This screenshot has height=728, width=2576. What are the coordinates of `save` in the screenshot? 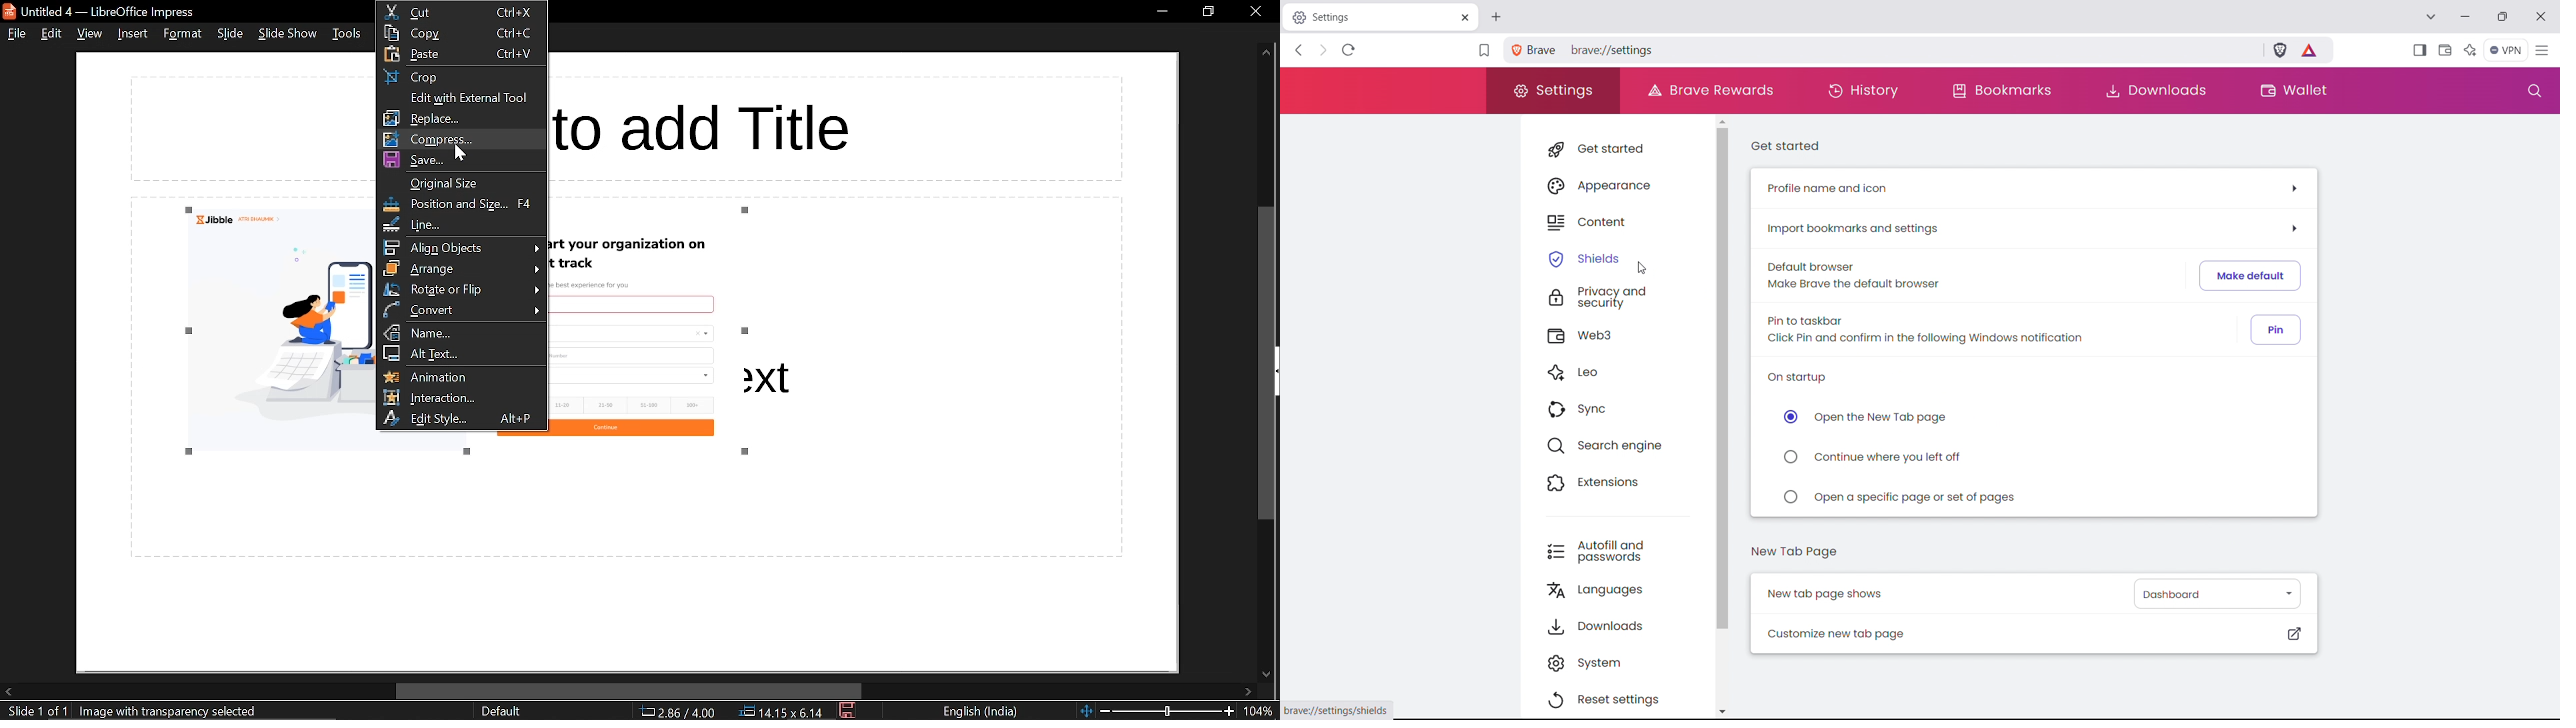 It's located at (462, 160).